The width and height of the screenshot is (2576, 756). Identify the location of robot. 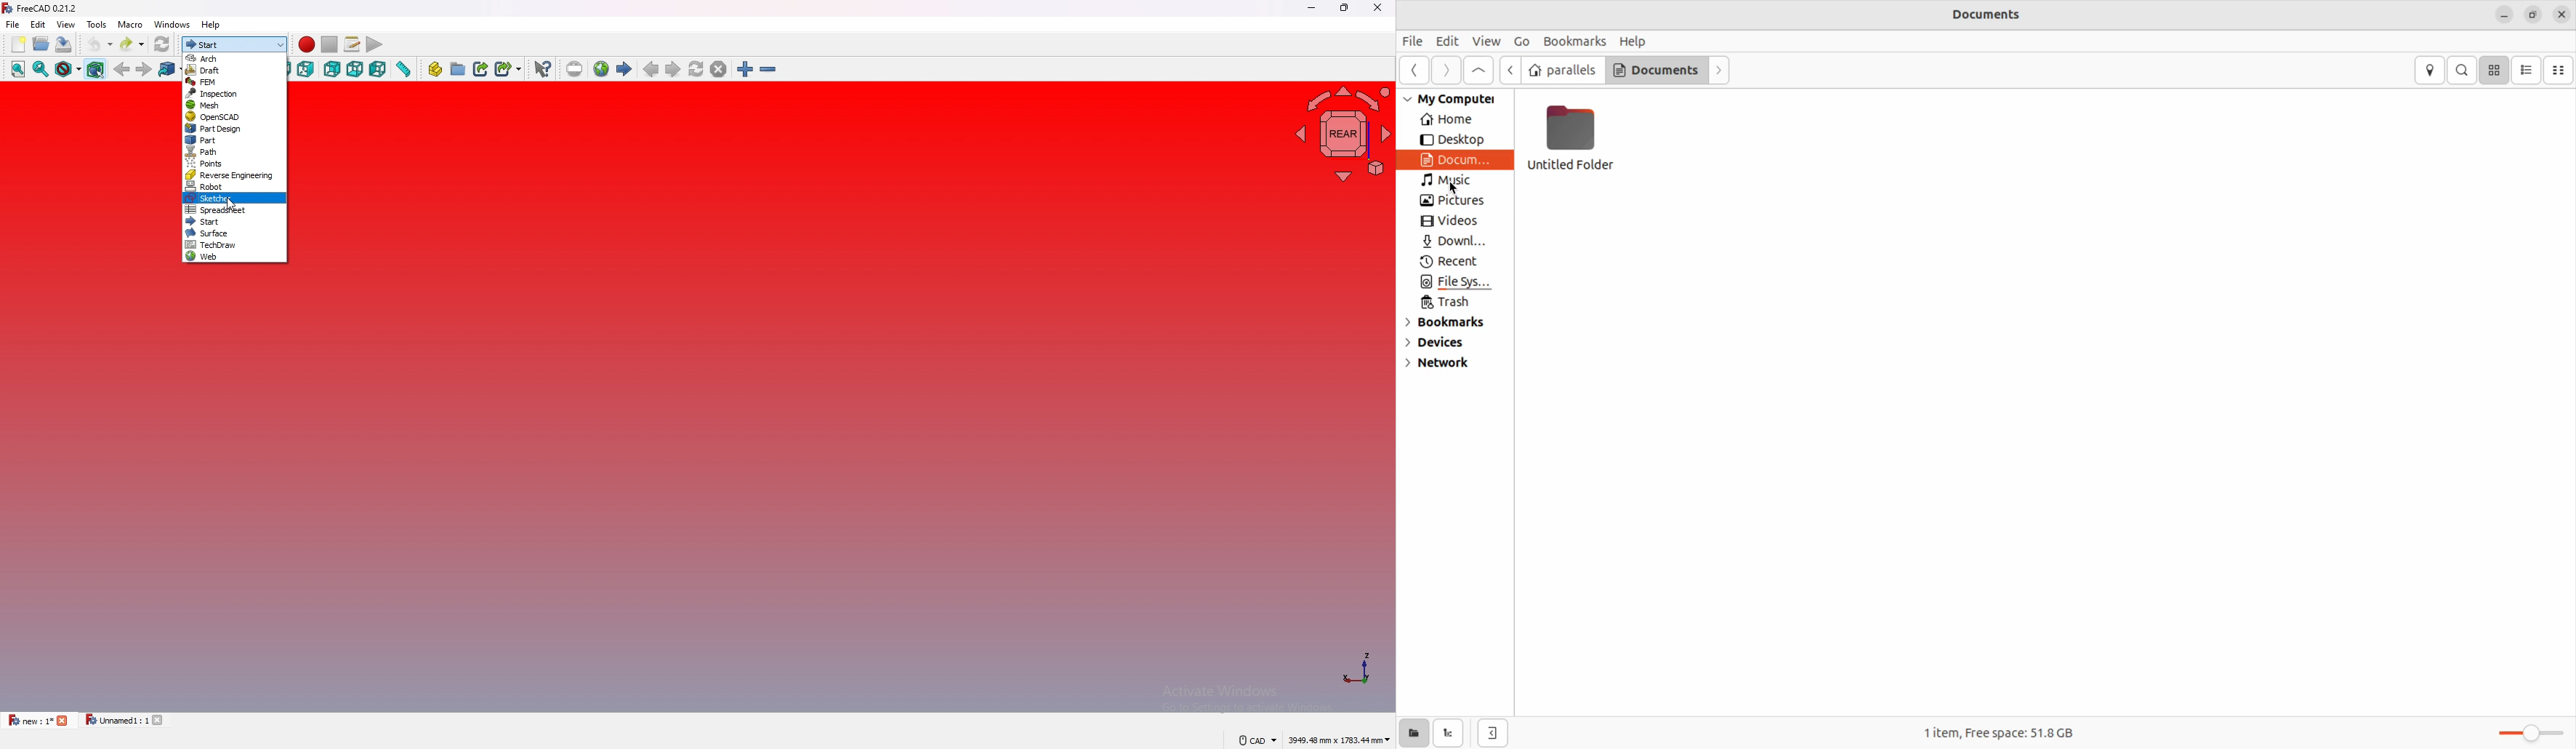
(234, 186).